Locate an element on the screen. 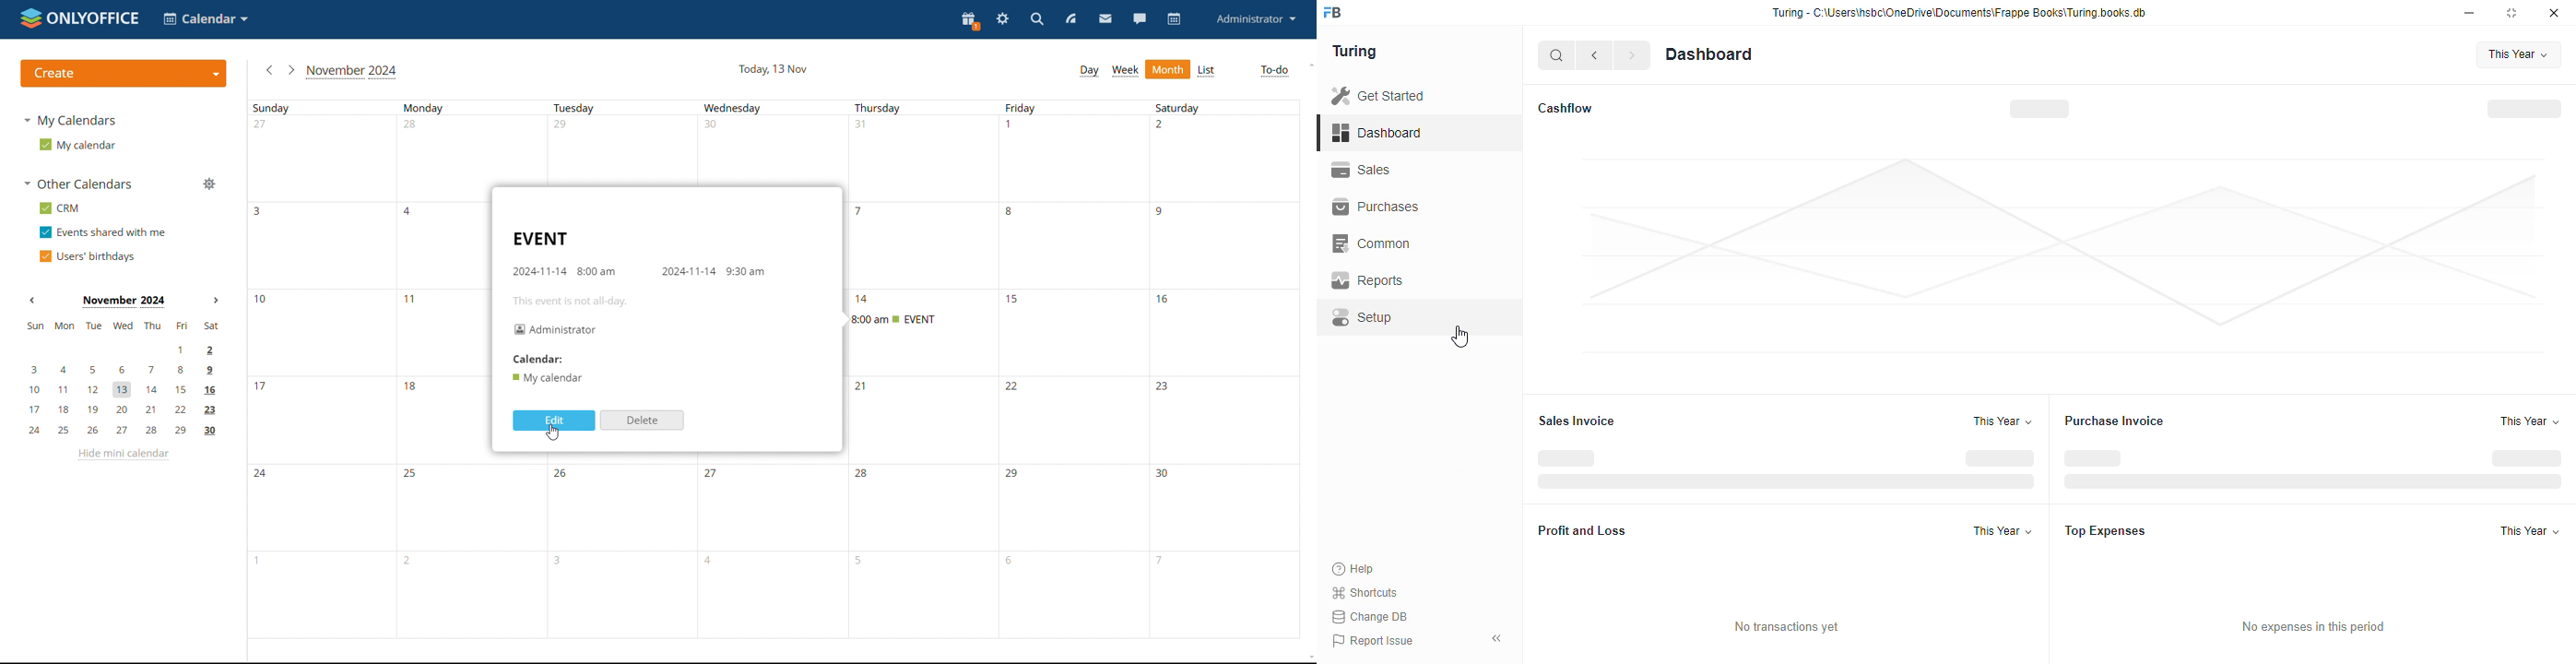  close is located at coordinates (2554, 13).